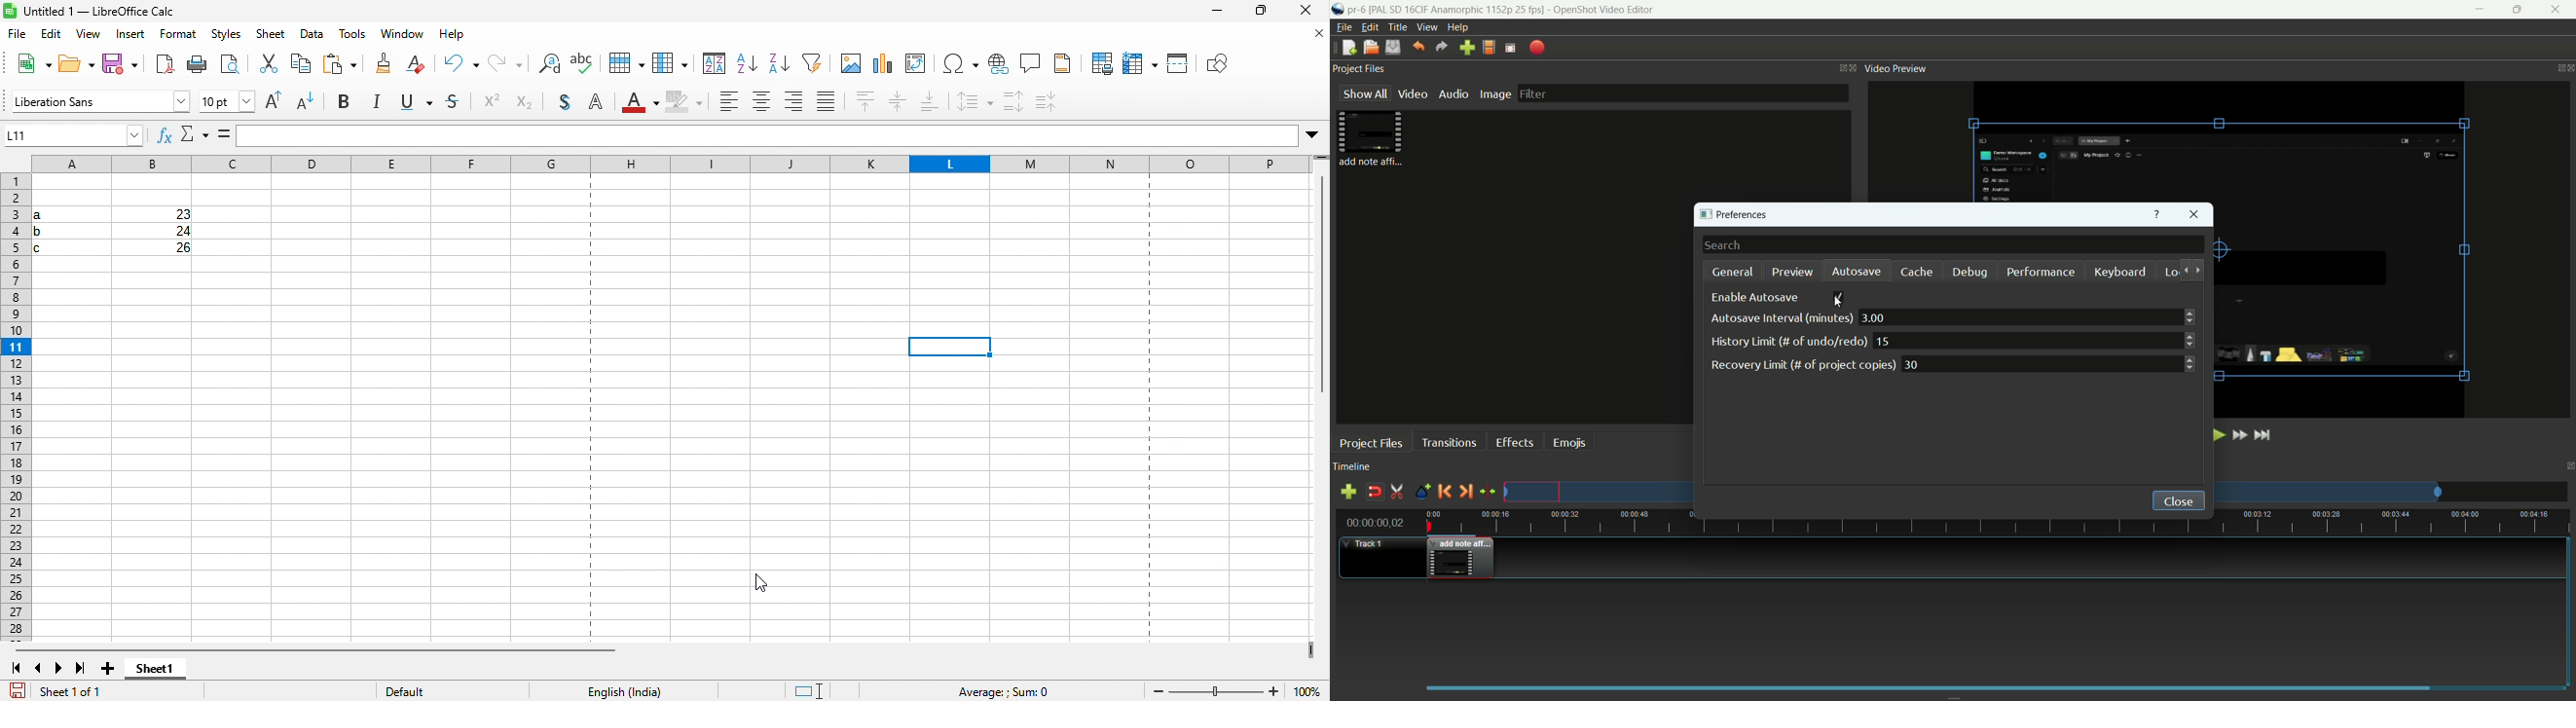  Describe the element at coordinates (1495, 94) in the screenshot. I see `image` at that location.